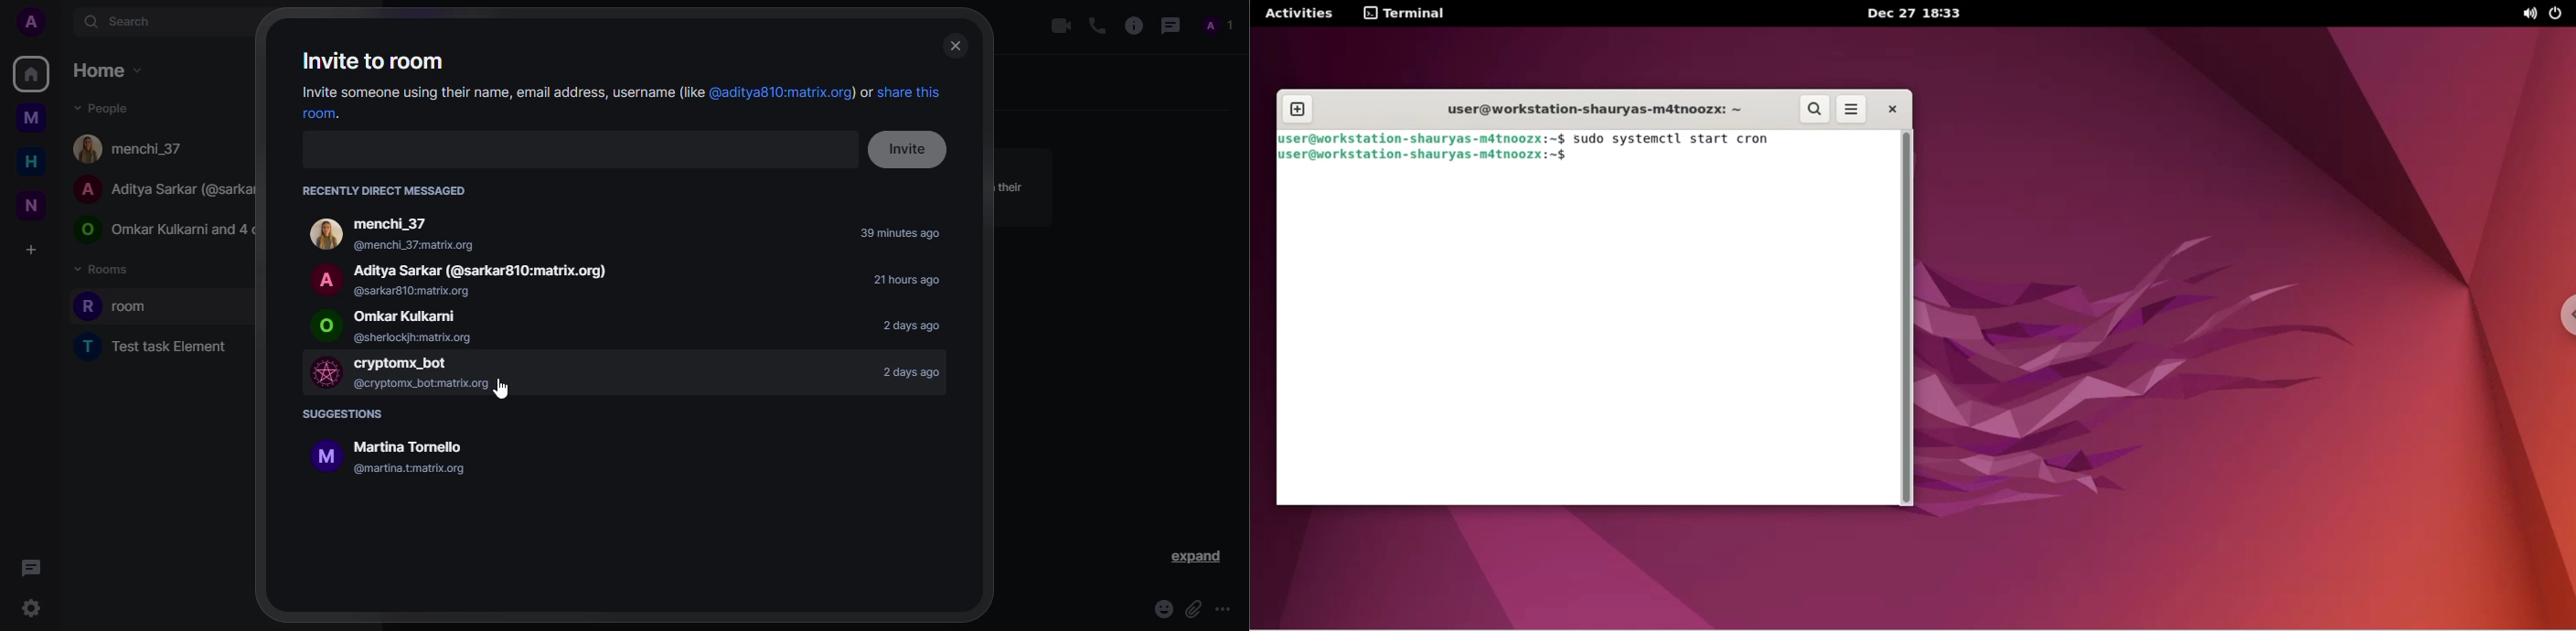 This screenshot has width=2576, height=644. I want to click on quick settings, so click(32, 607).